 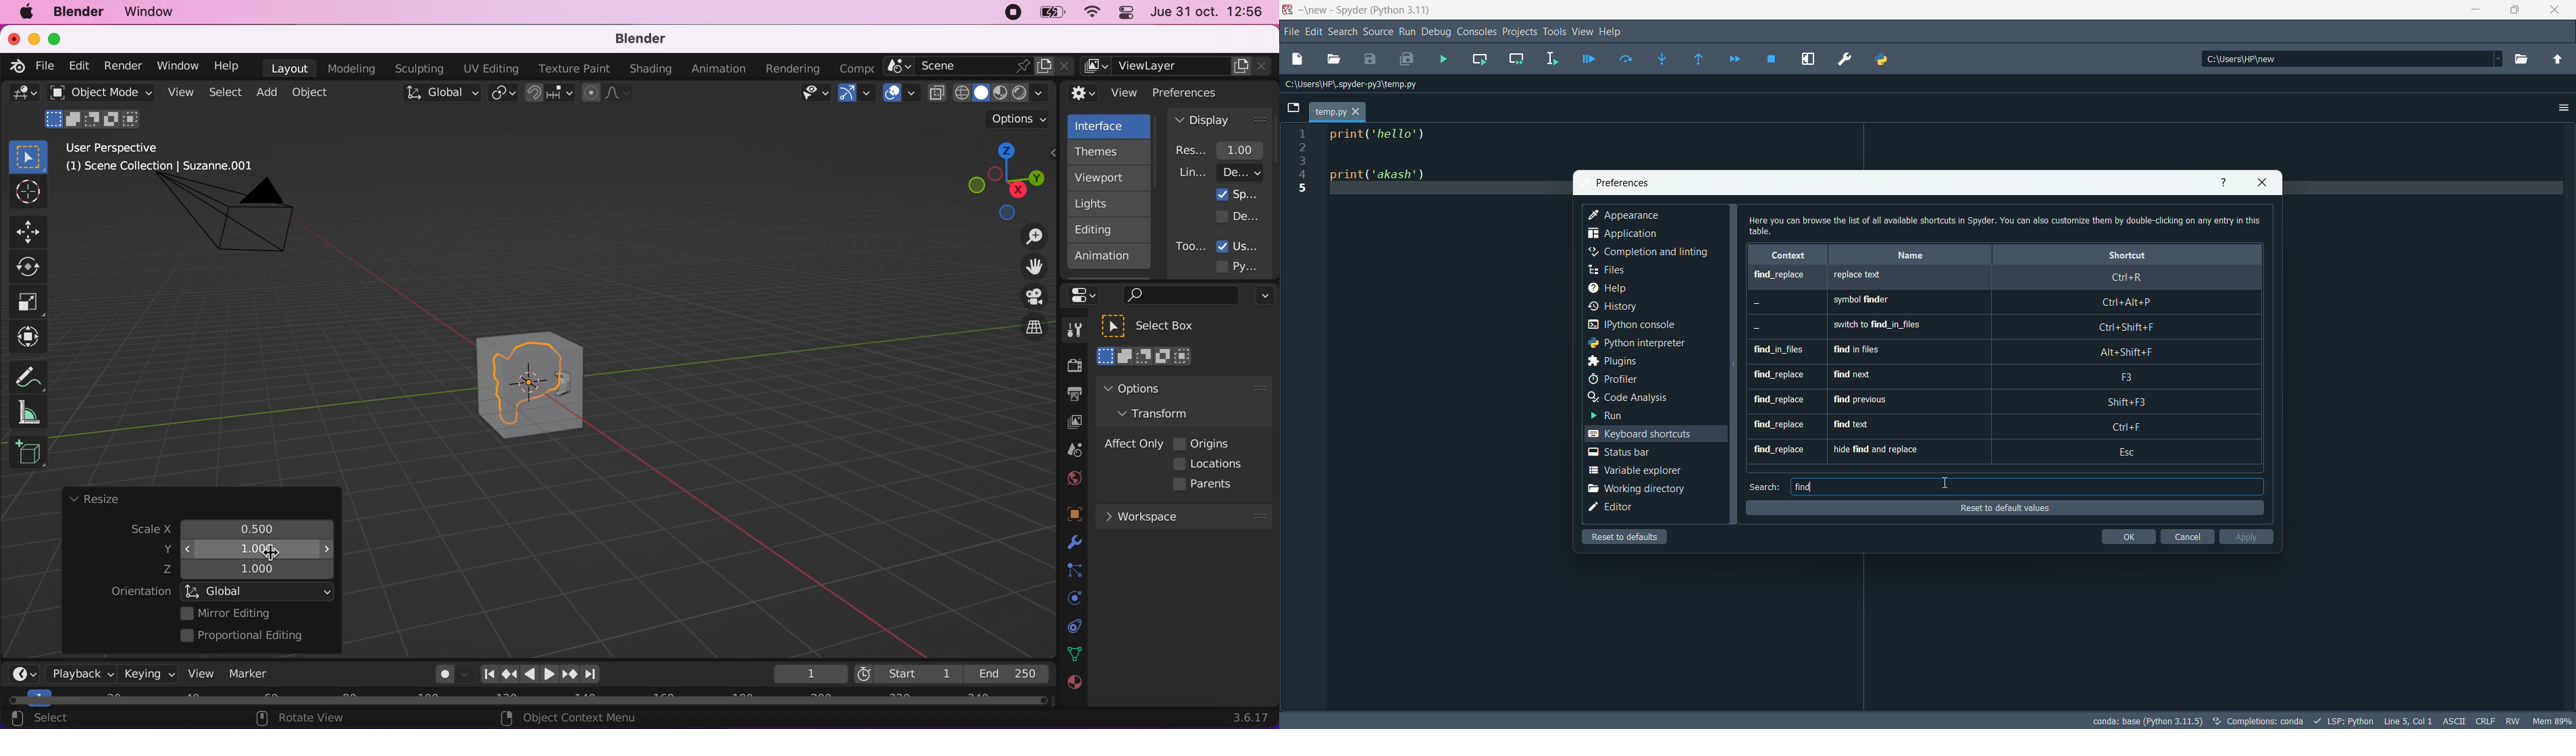 I want to click on scene, so click(x=1071, y=451).